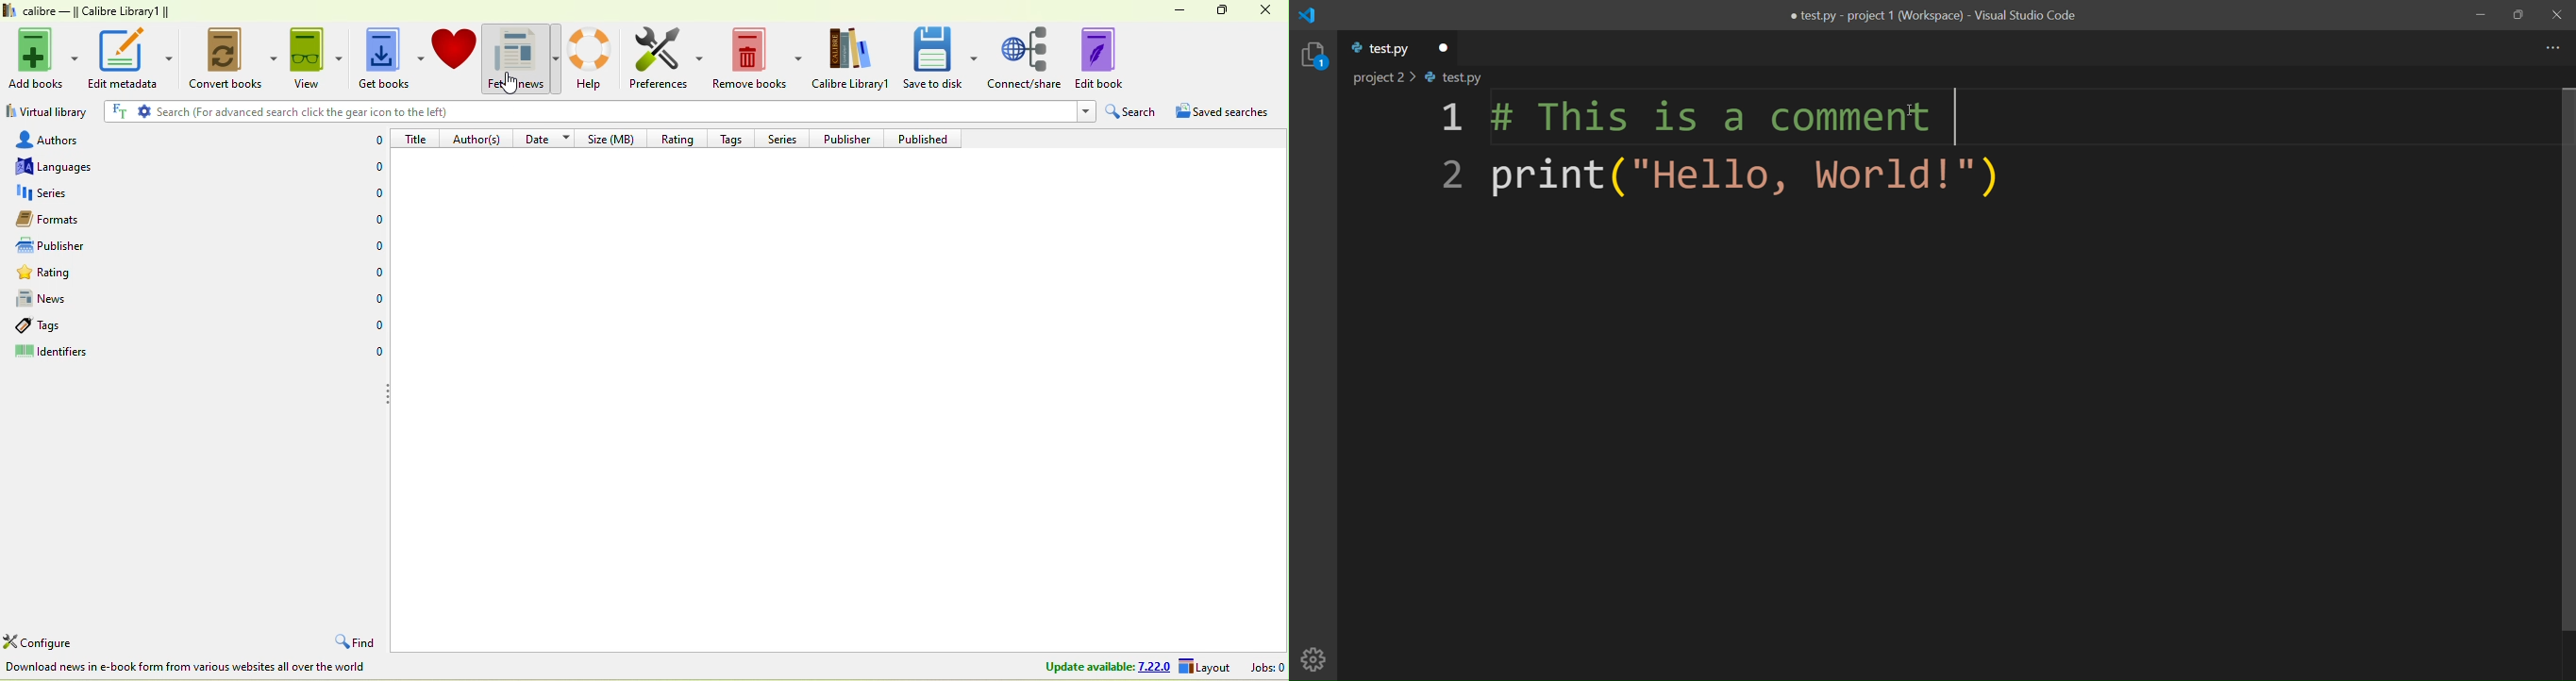  I want to click on formats, so click(143, 220).